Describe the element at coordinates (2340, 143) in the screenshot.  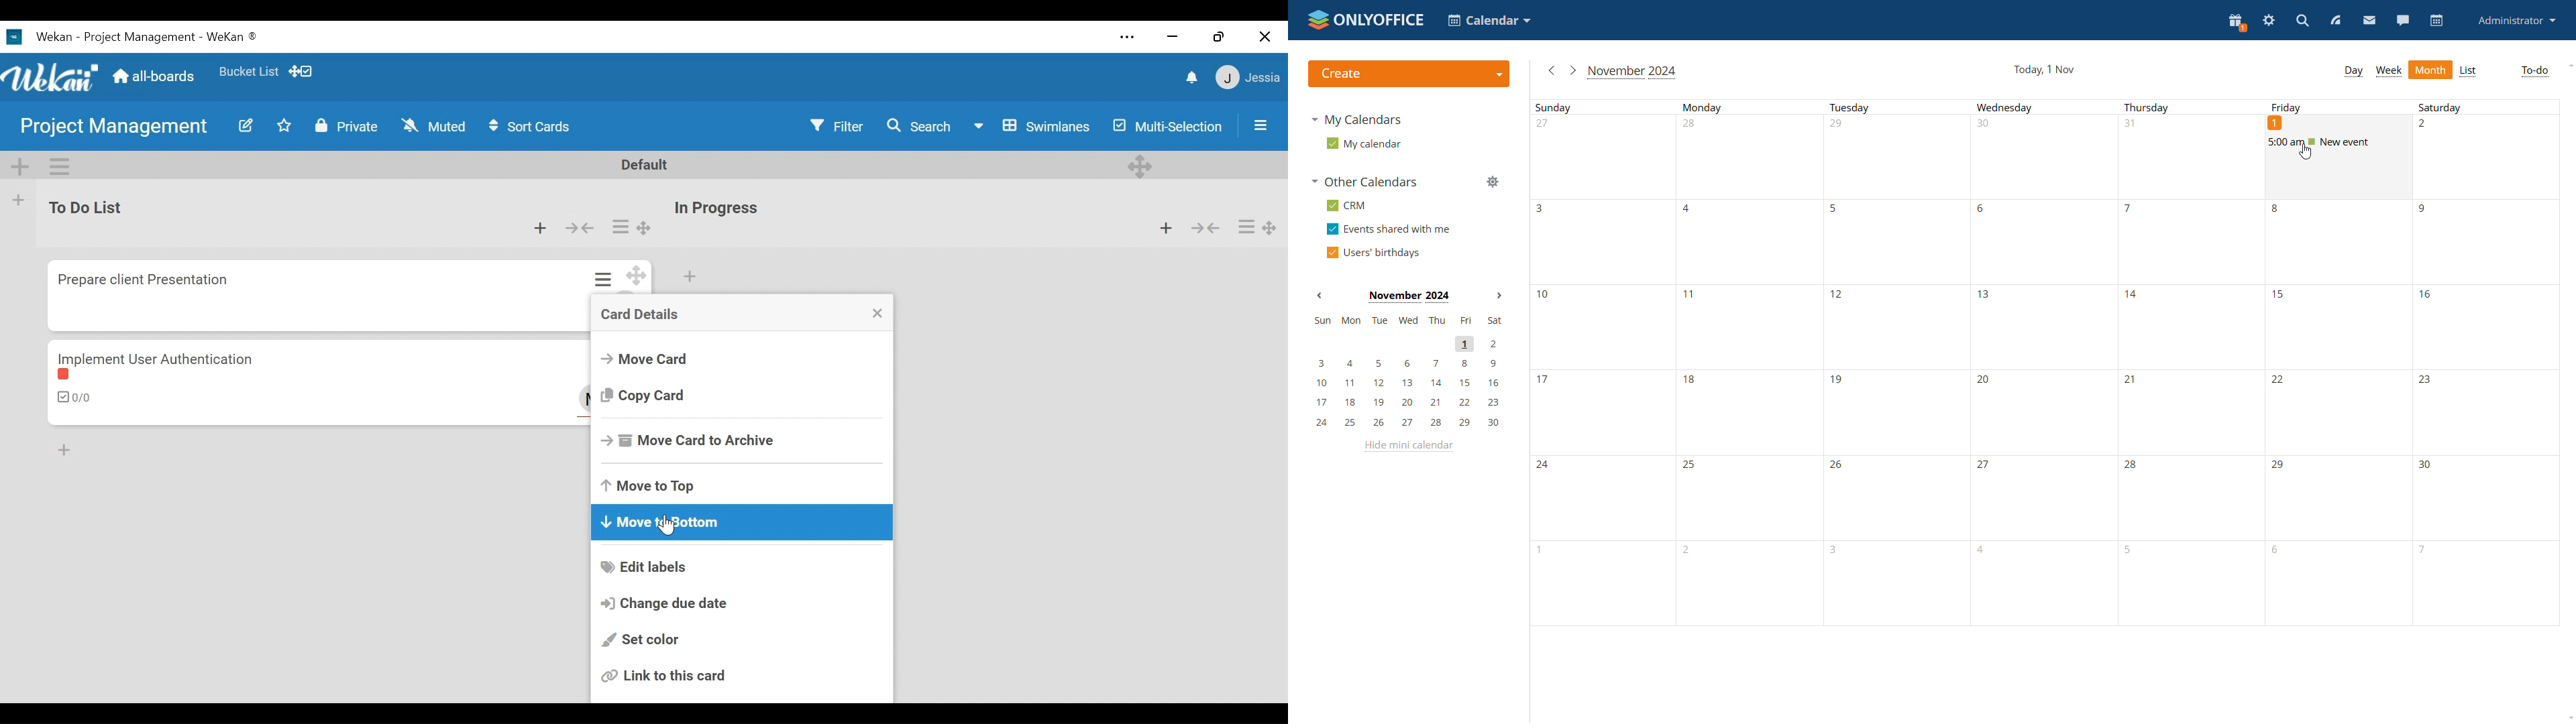
I see `existing event on friday 1st november` at that location.